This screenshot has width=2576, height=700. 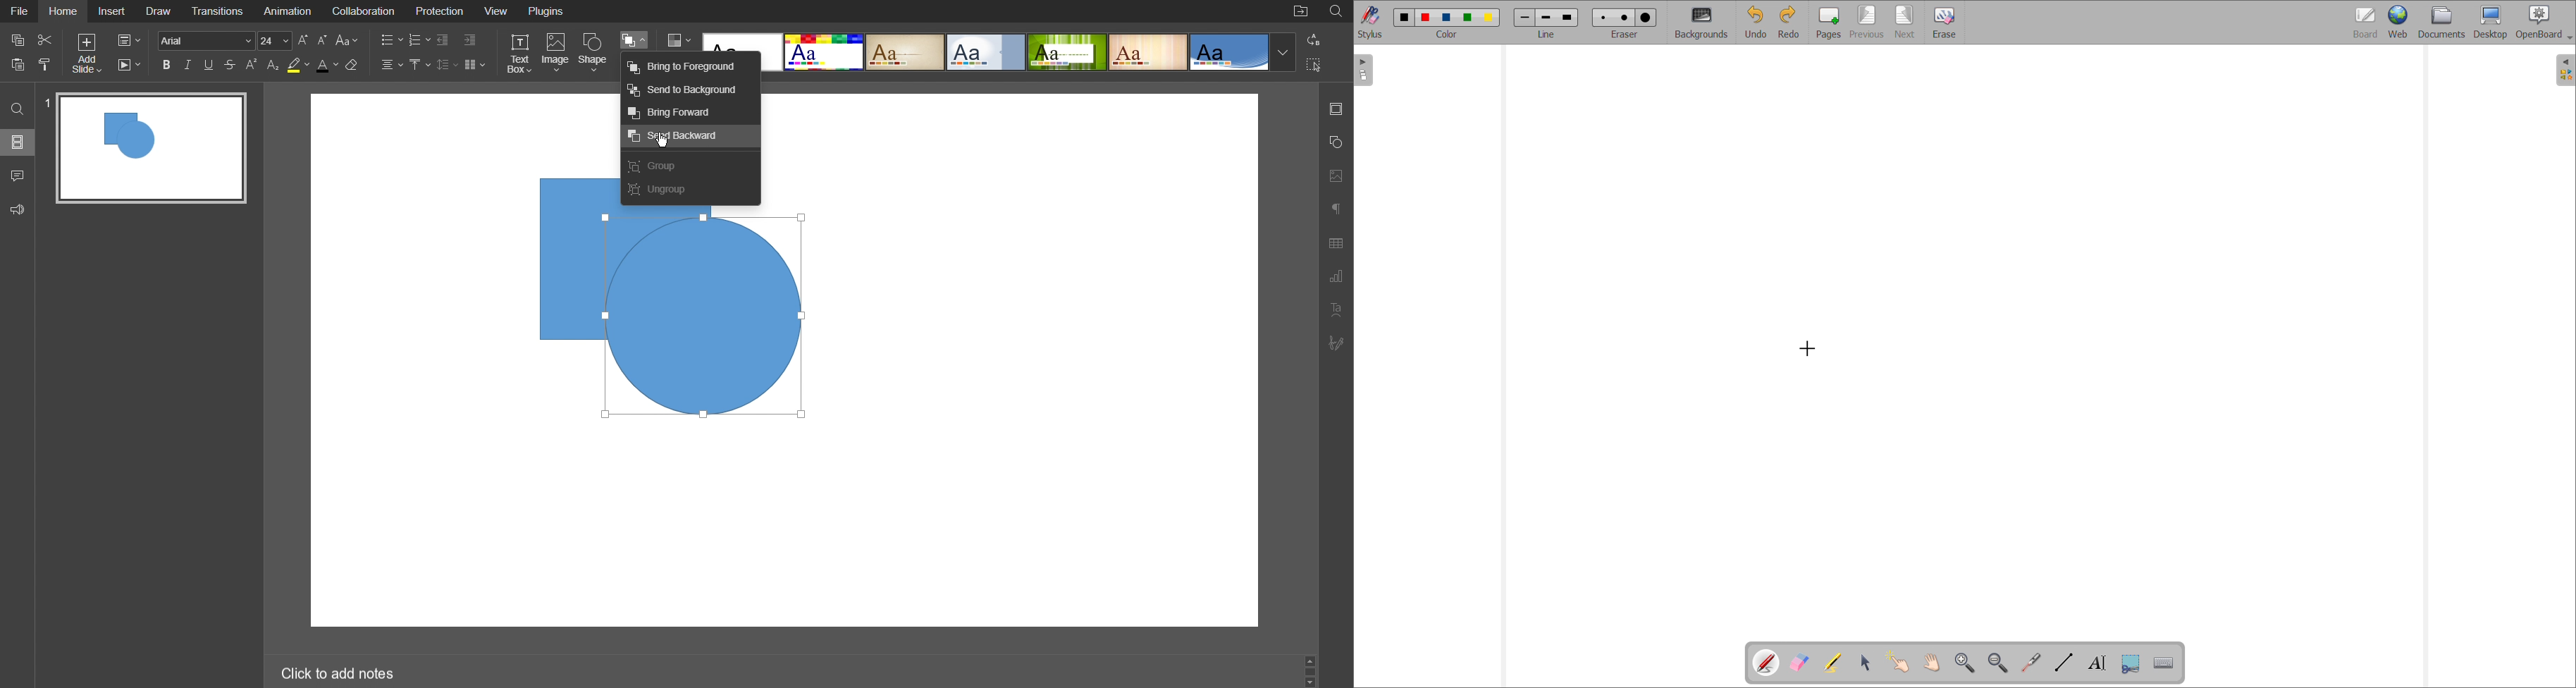 What do you see at coordinates (16, 141) in the screenshot?
I see `Slides` at bounding box center [16, 141].